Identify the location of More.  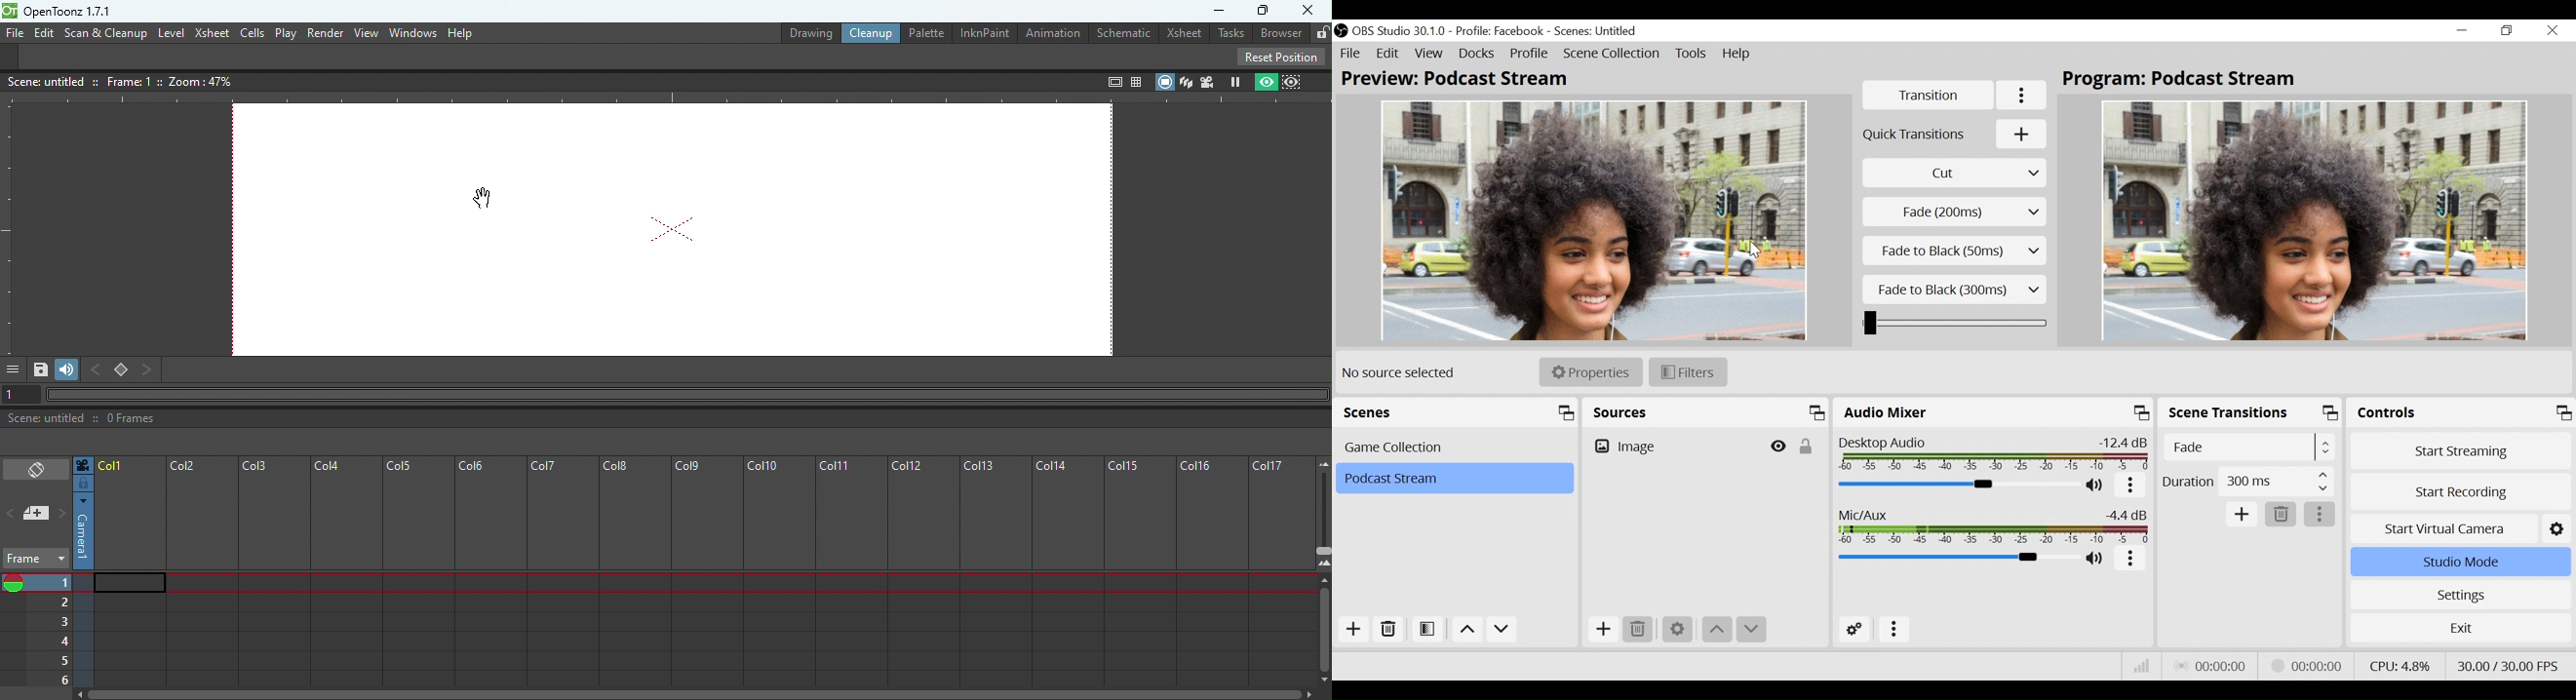
(2024, 95).